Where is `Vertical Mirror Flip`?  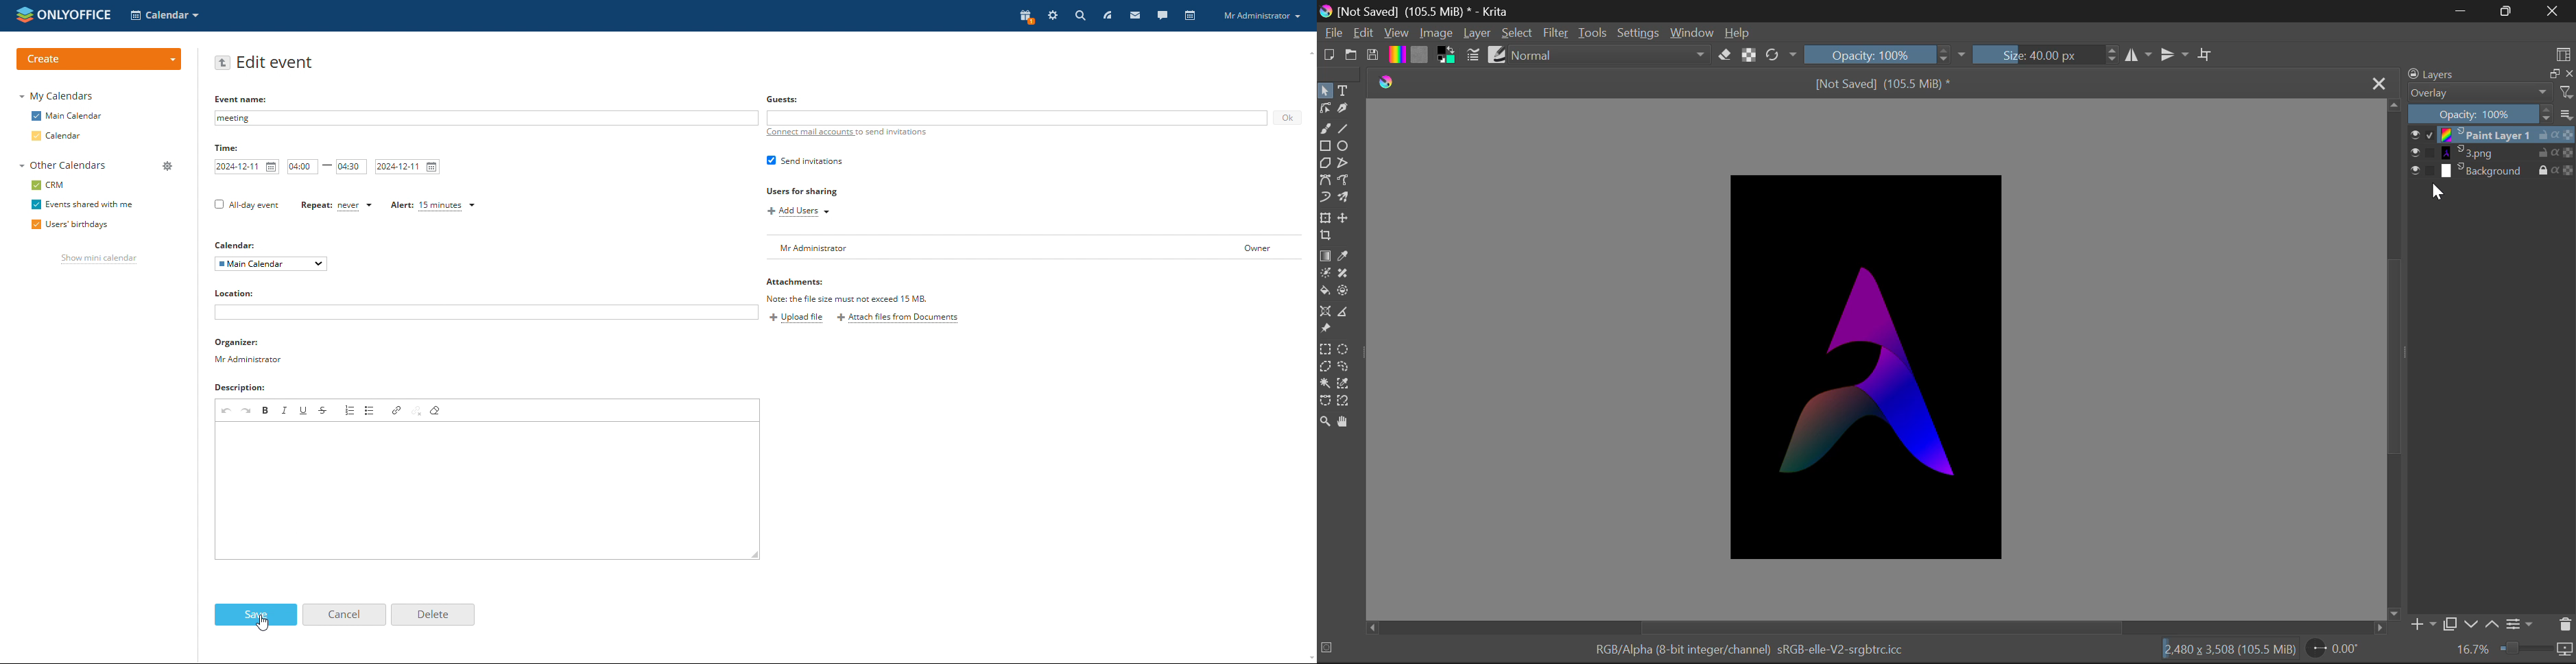
Vertical Mirror Flip is located at coordinates (2137, 56).